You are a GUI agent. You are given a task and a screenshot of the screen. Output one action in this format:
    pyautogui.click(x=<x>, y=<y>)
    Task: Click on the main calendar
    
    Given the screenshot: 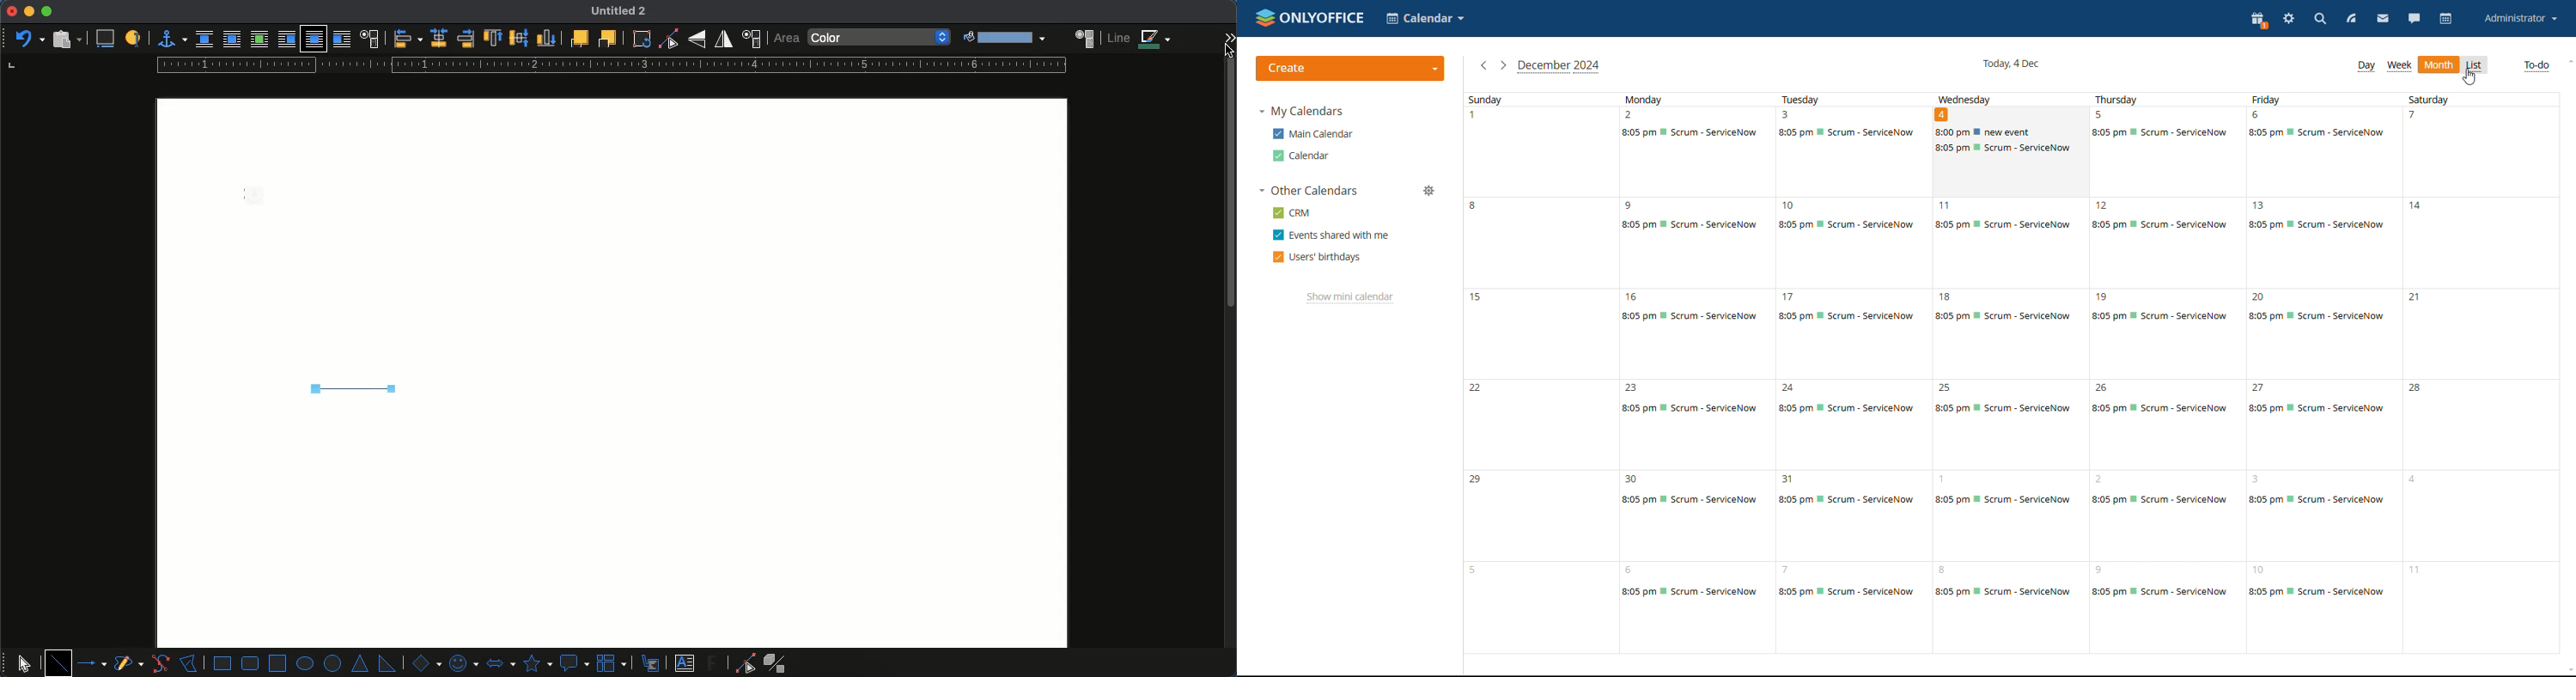 What is the action you would take?
    pyautogui.click(x=1311, y=134)
    